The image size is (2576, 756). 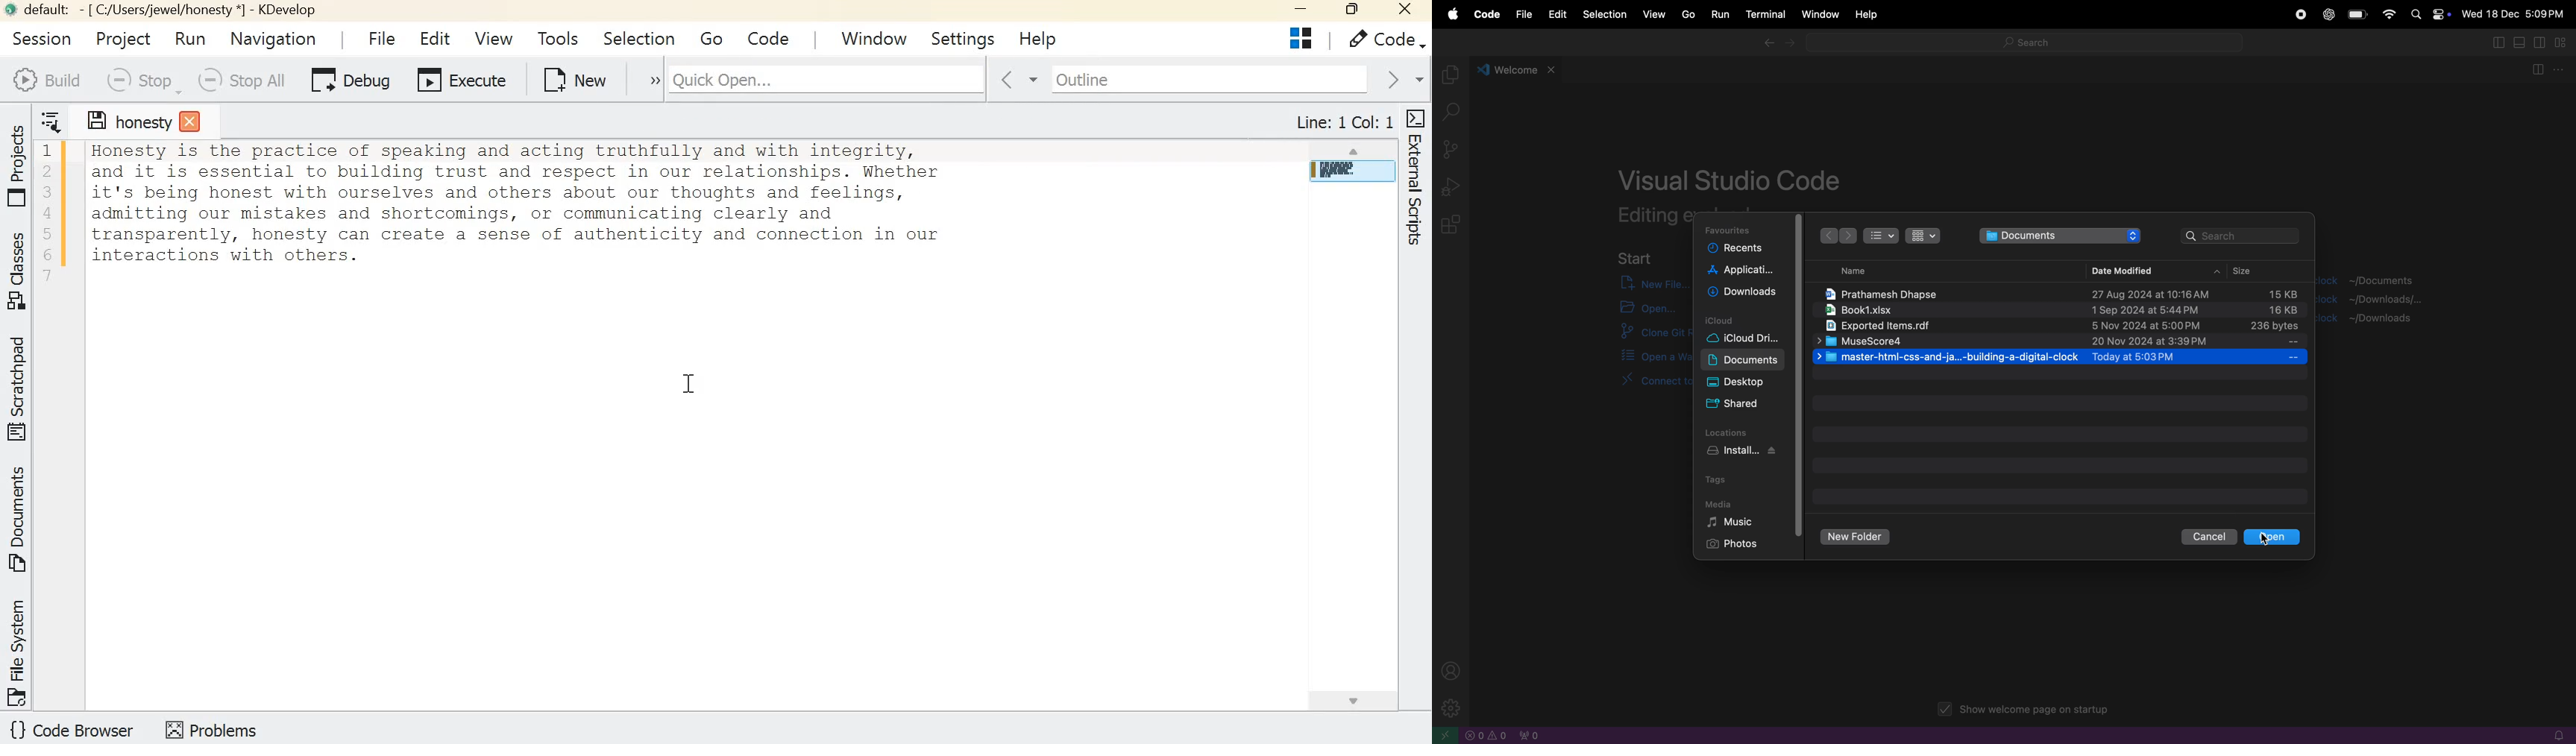 What do you see at coordinates (140, 81) in the screenshot?
I see `Menu allowing to Stop all individual jobs` at bounding box center [140, 81].